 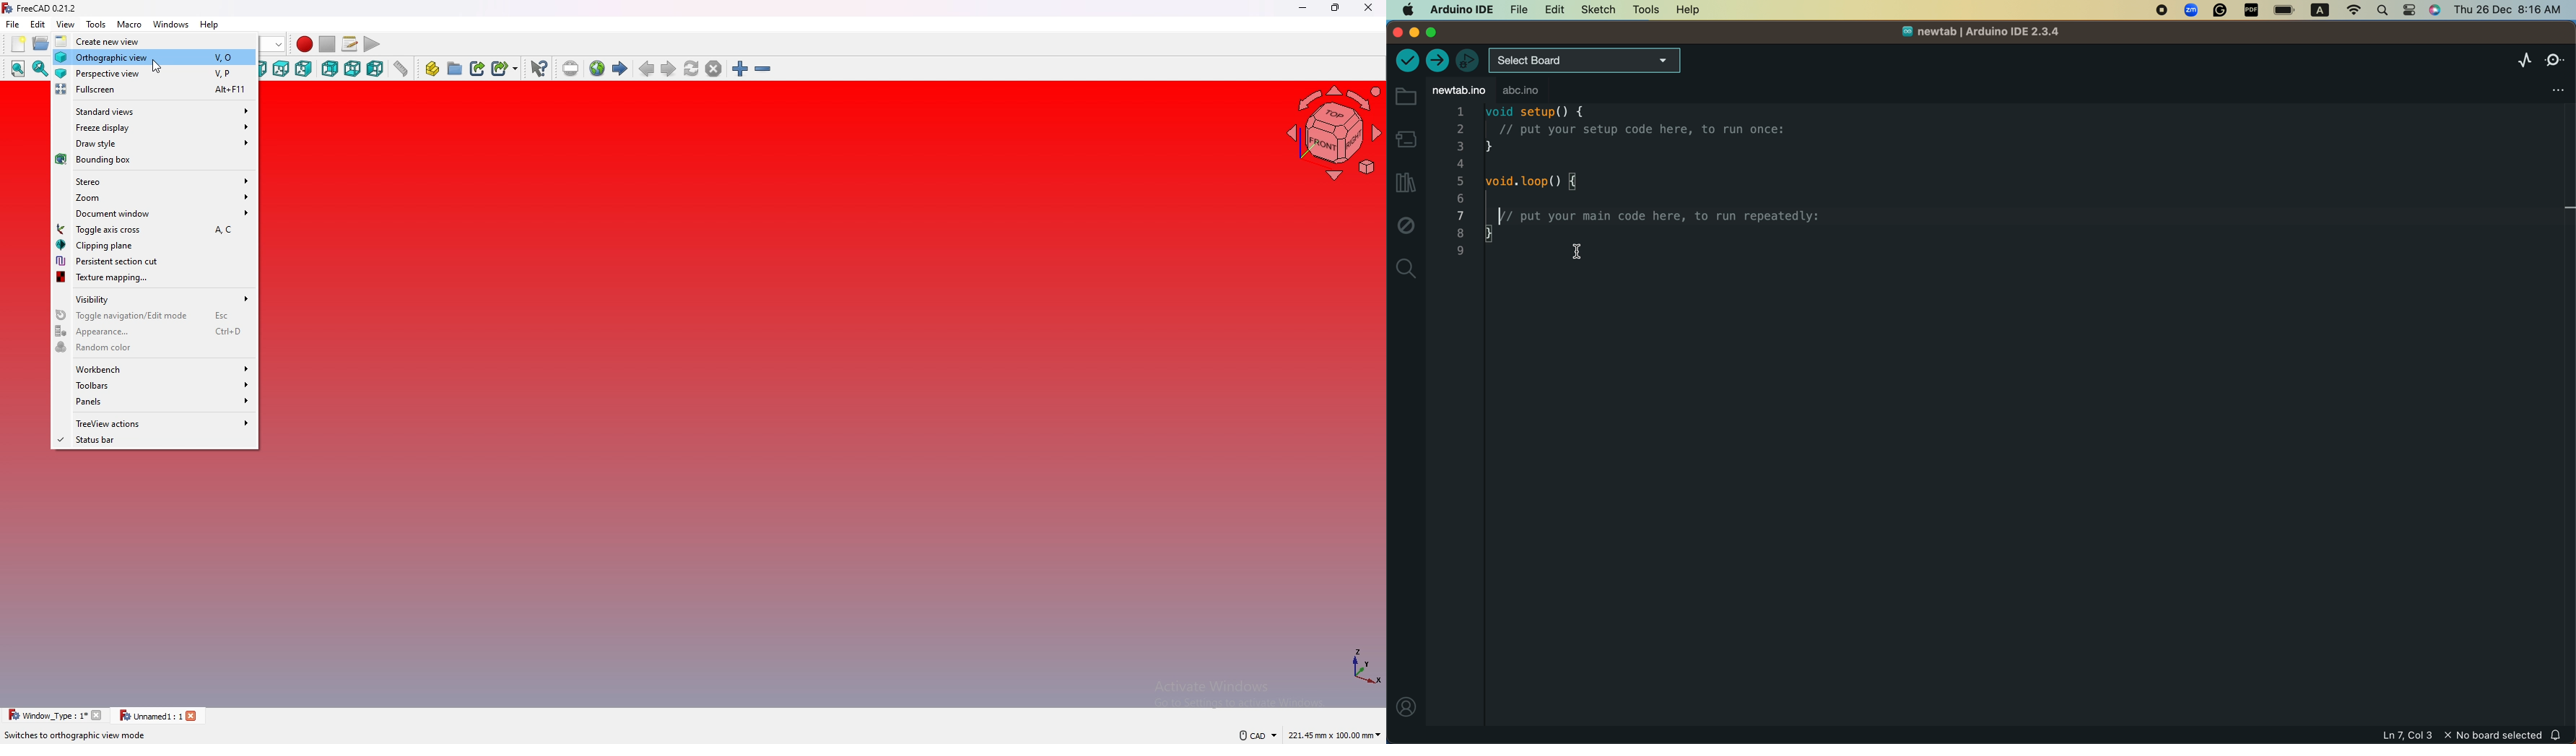 I want to click on Unnamed1: 1, so click(x=150, y=716).